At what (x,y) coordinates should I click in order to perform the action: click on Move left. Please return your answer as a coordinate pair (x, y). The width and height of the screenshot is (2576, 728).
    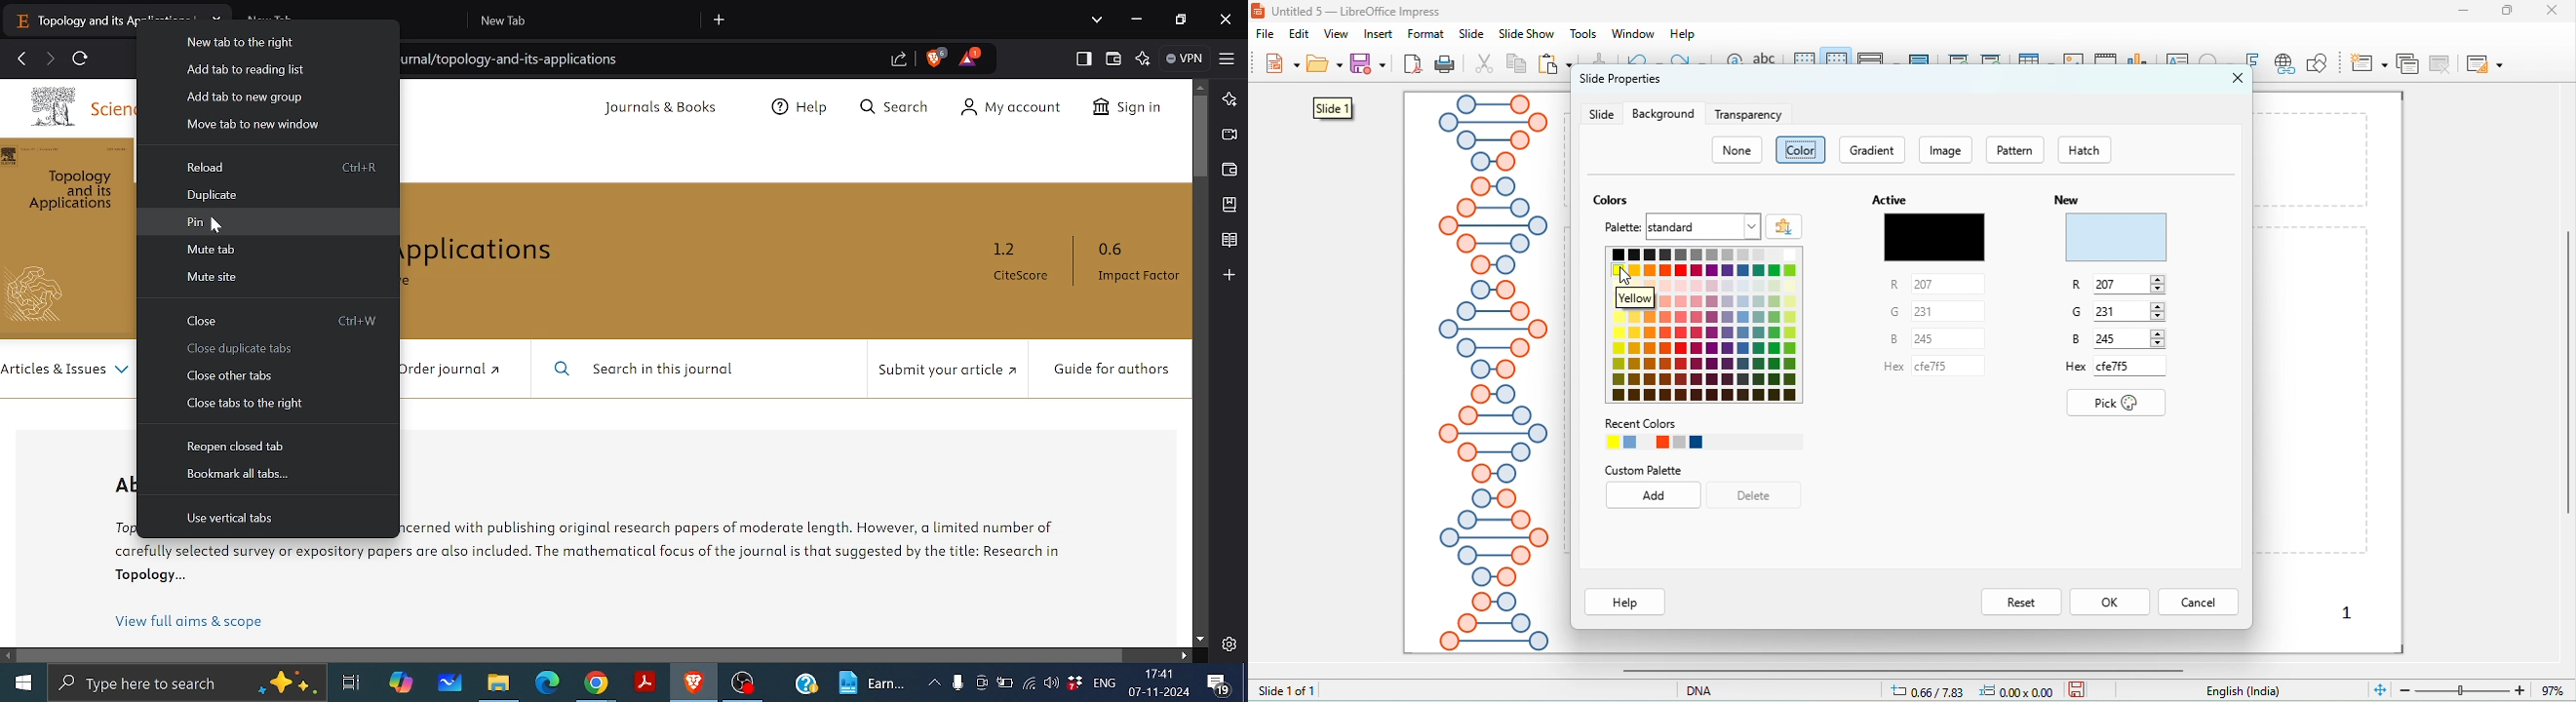
    Looking at the image, I should click on (10, 655).